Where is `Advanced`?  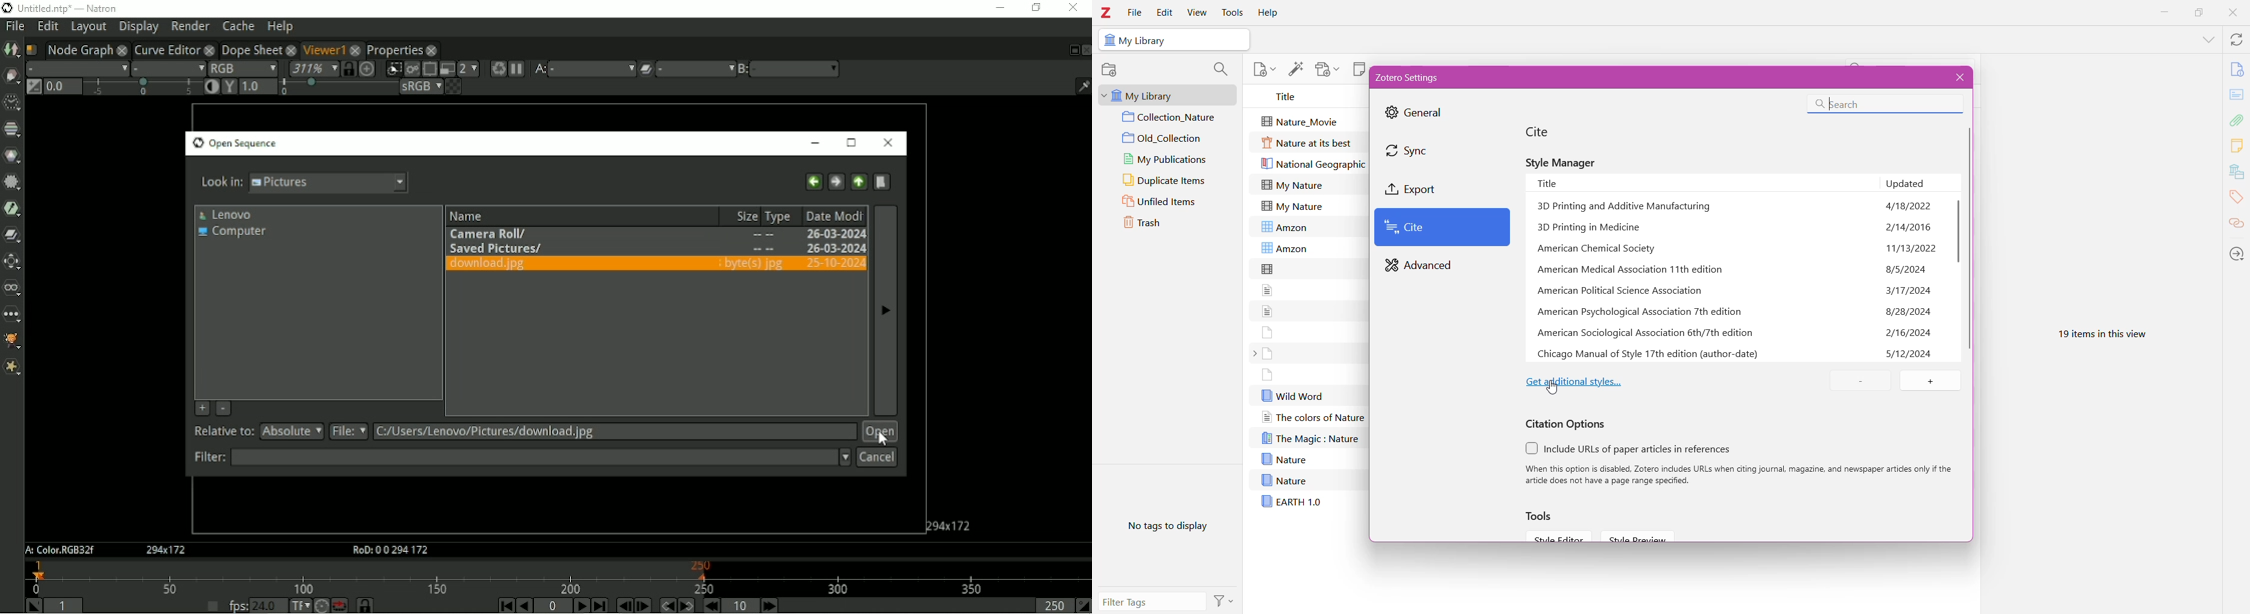
Advanced is located at coordinates (1422, 266).